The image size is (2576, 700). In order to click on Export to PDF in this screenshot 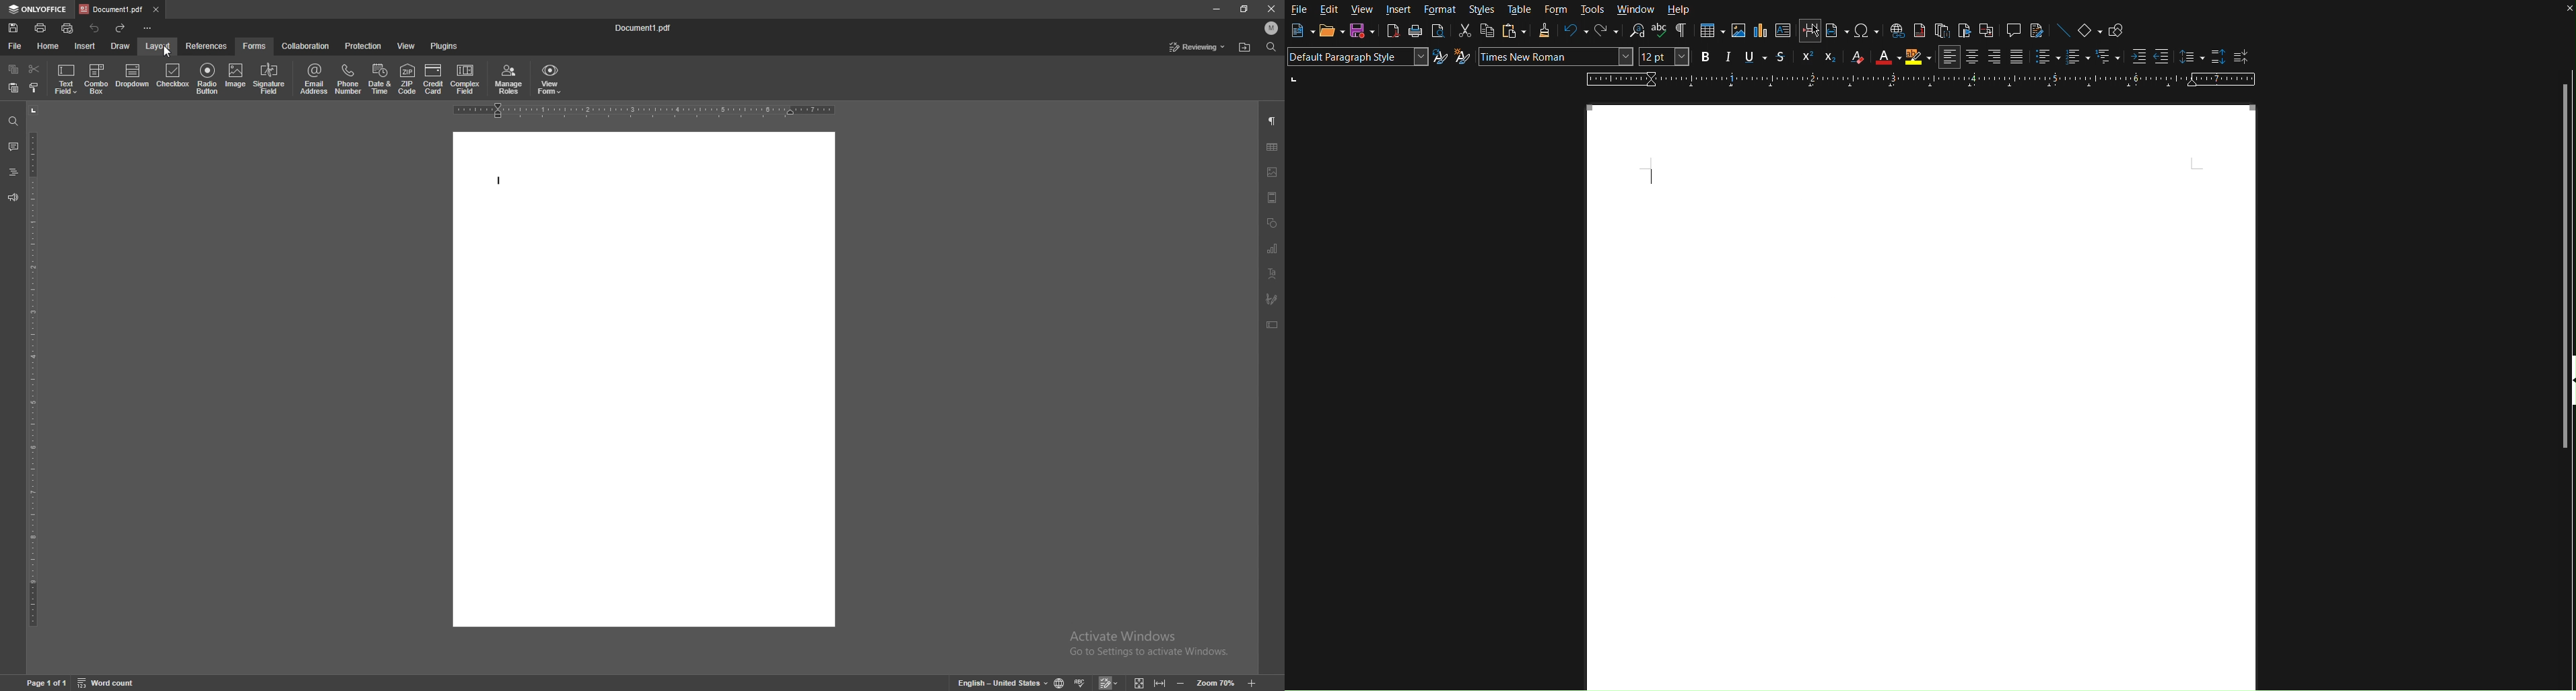, I will do `click(1392, 33)`.